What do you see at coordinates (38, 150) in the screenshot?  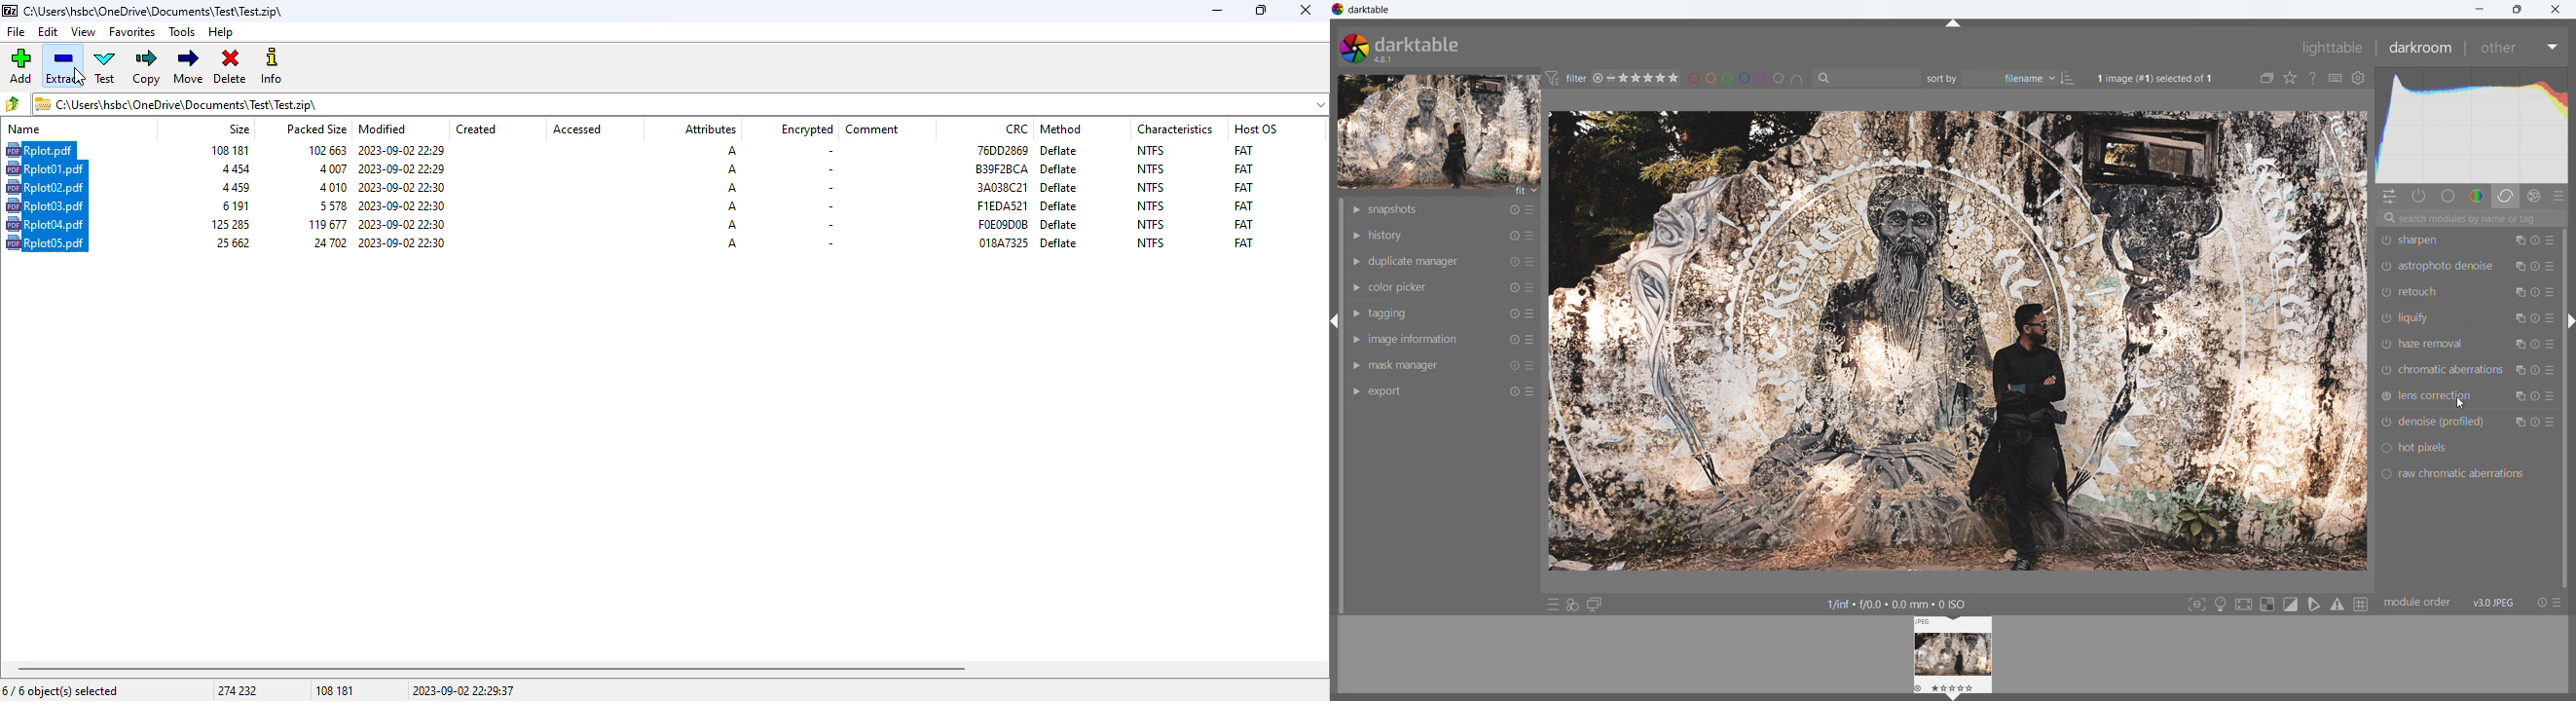 I see `file` at bounding box center [38, 150].